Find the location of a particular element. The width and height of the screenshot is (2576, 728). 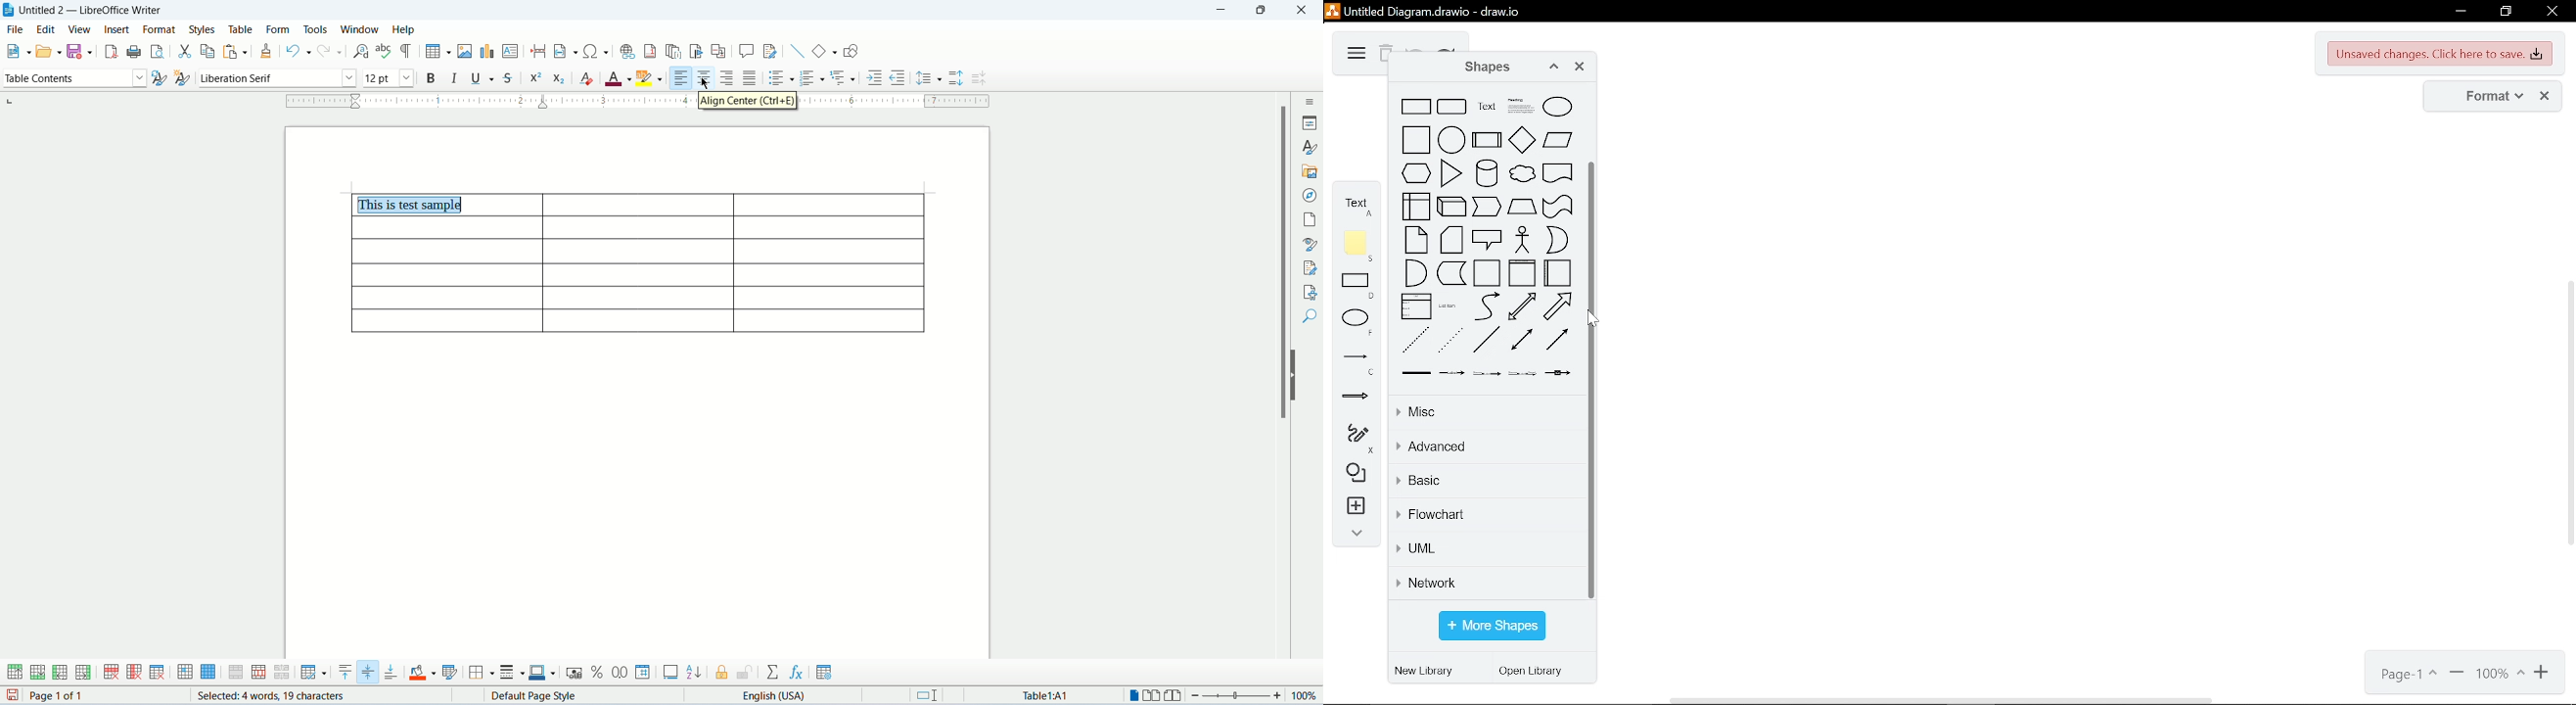

delete is located at coordinates (1385, 55).